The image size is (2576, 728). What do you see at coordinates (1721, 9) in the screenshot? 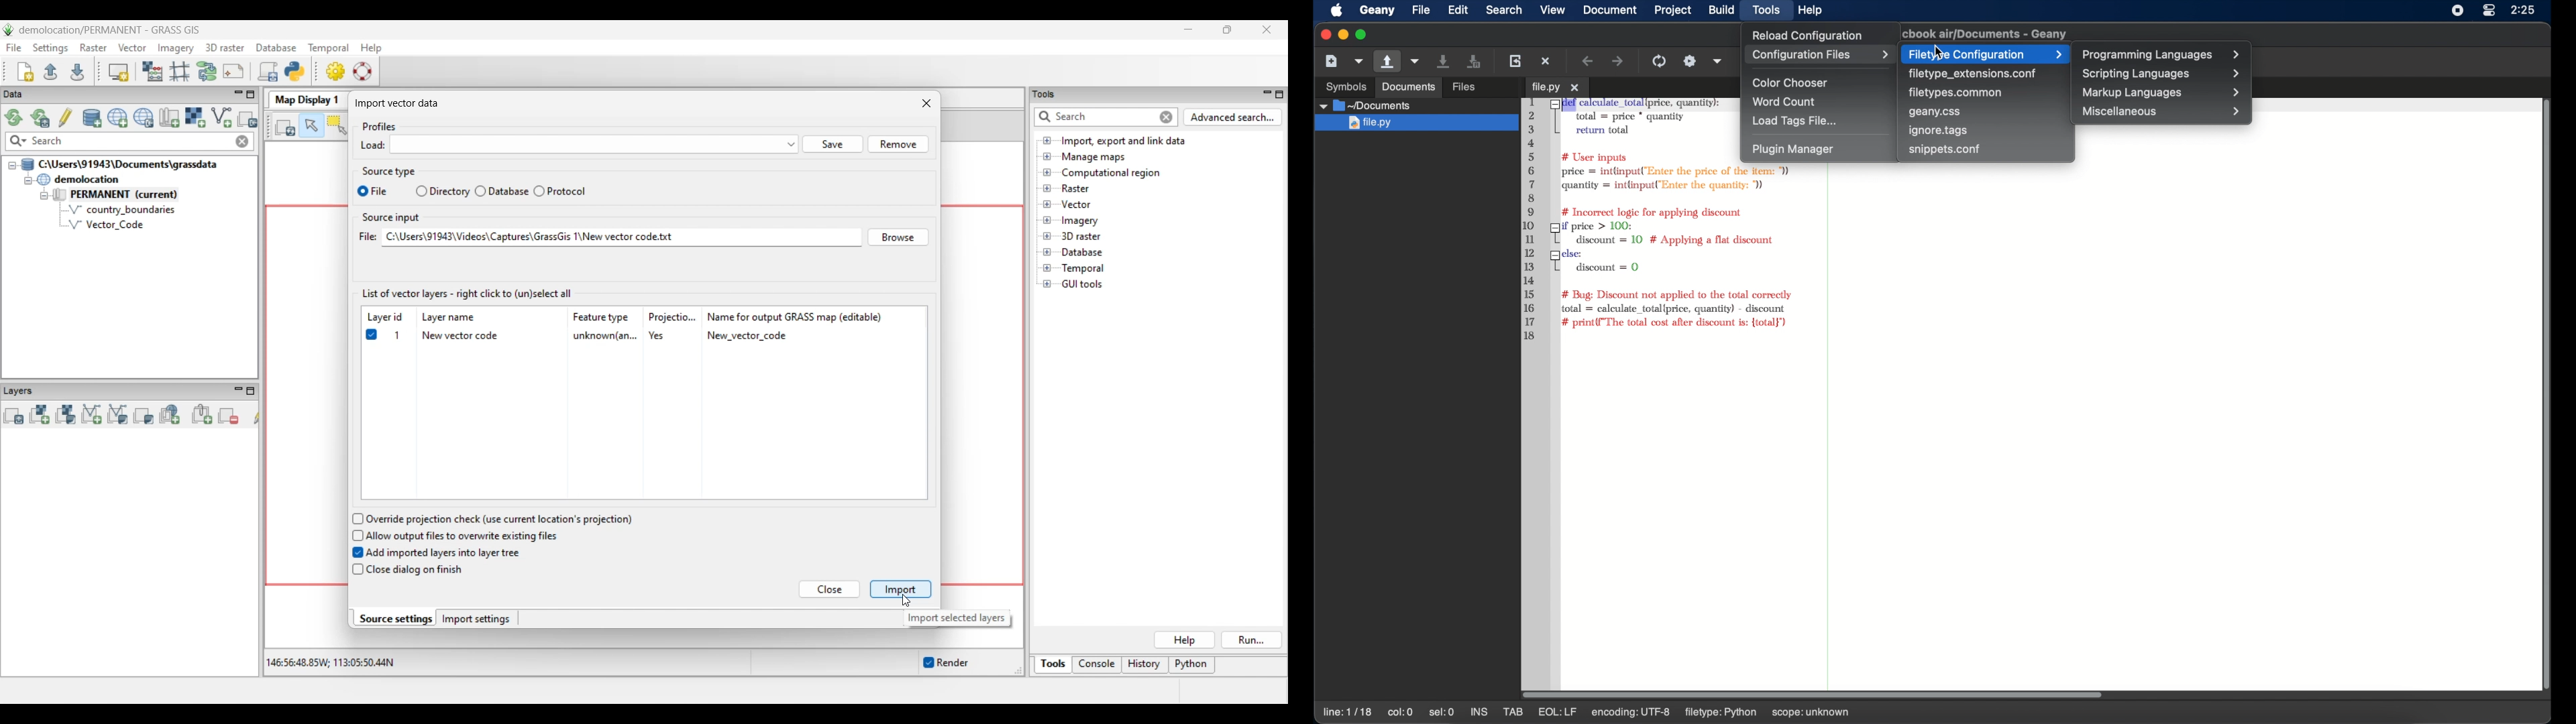
I see `build` at bounding box center [1721, 9].